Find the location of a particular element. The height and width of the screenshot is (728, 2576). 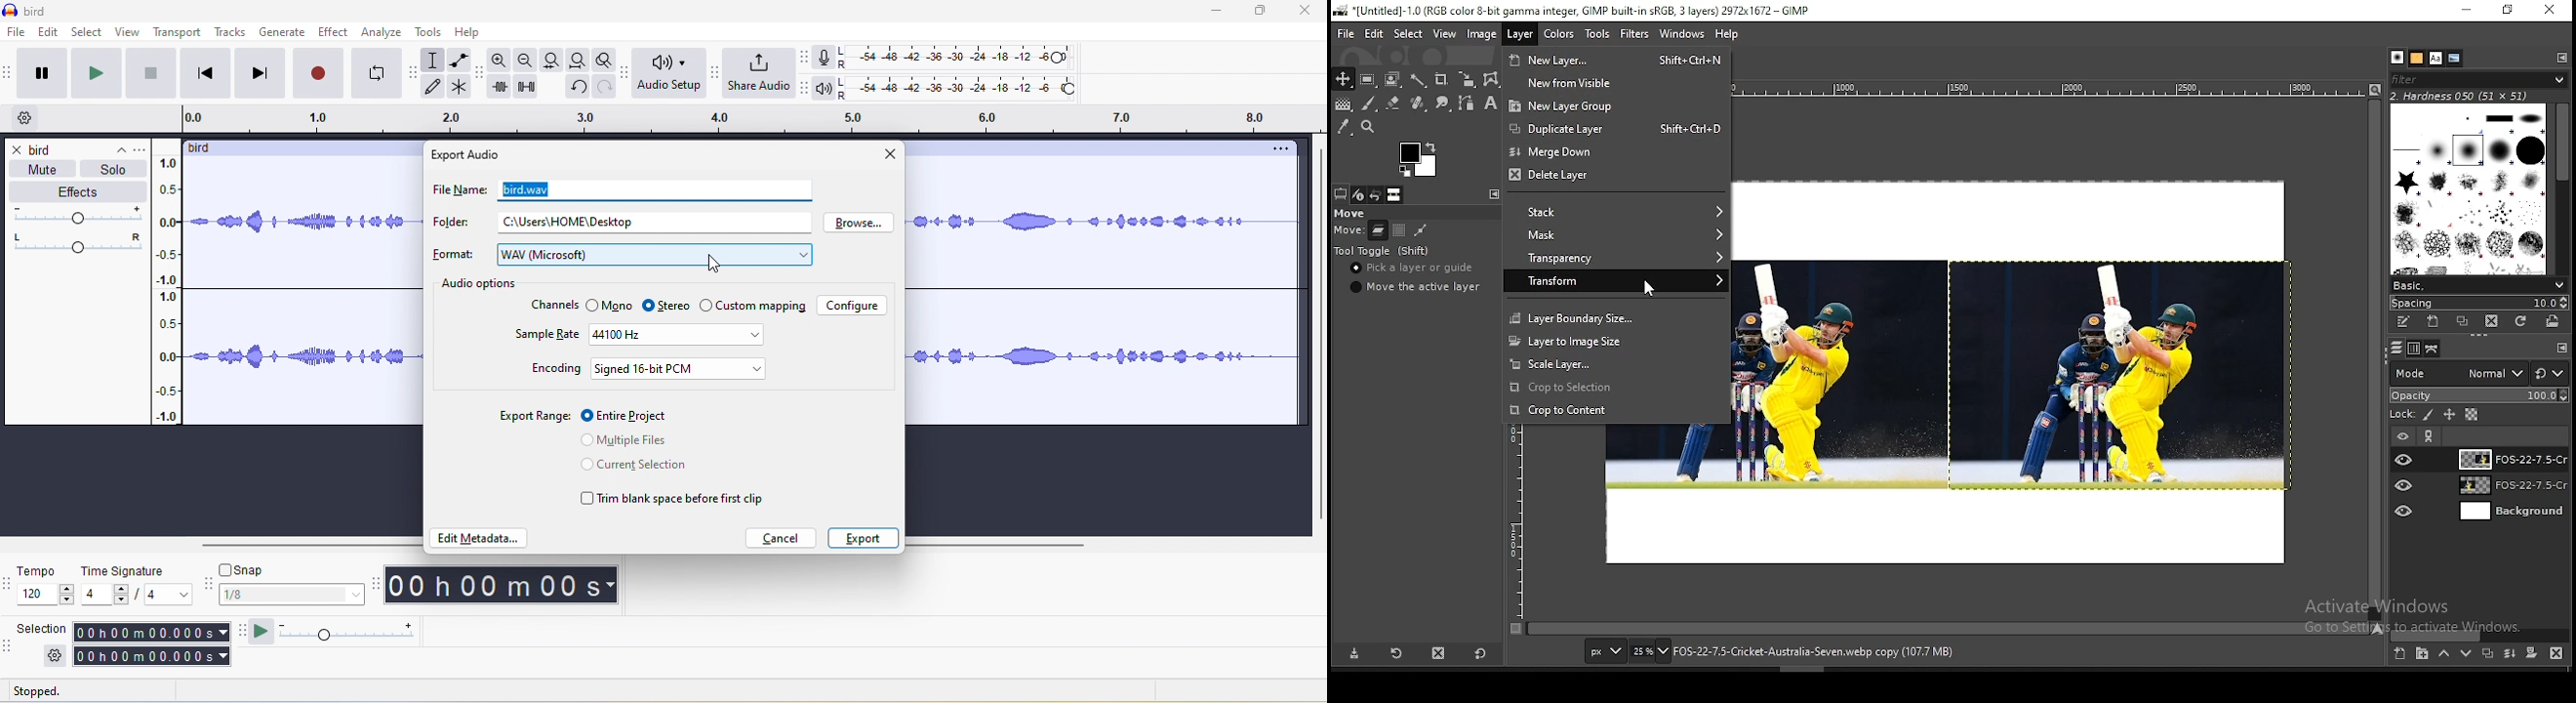

location is located at coordinates (572, 222).